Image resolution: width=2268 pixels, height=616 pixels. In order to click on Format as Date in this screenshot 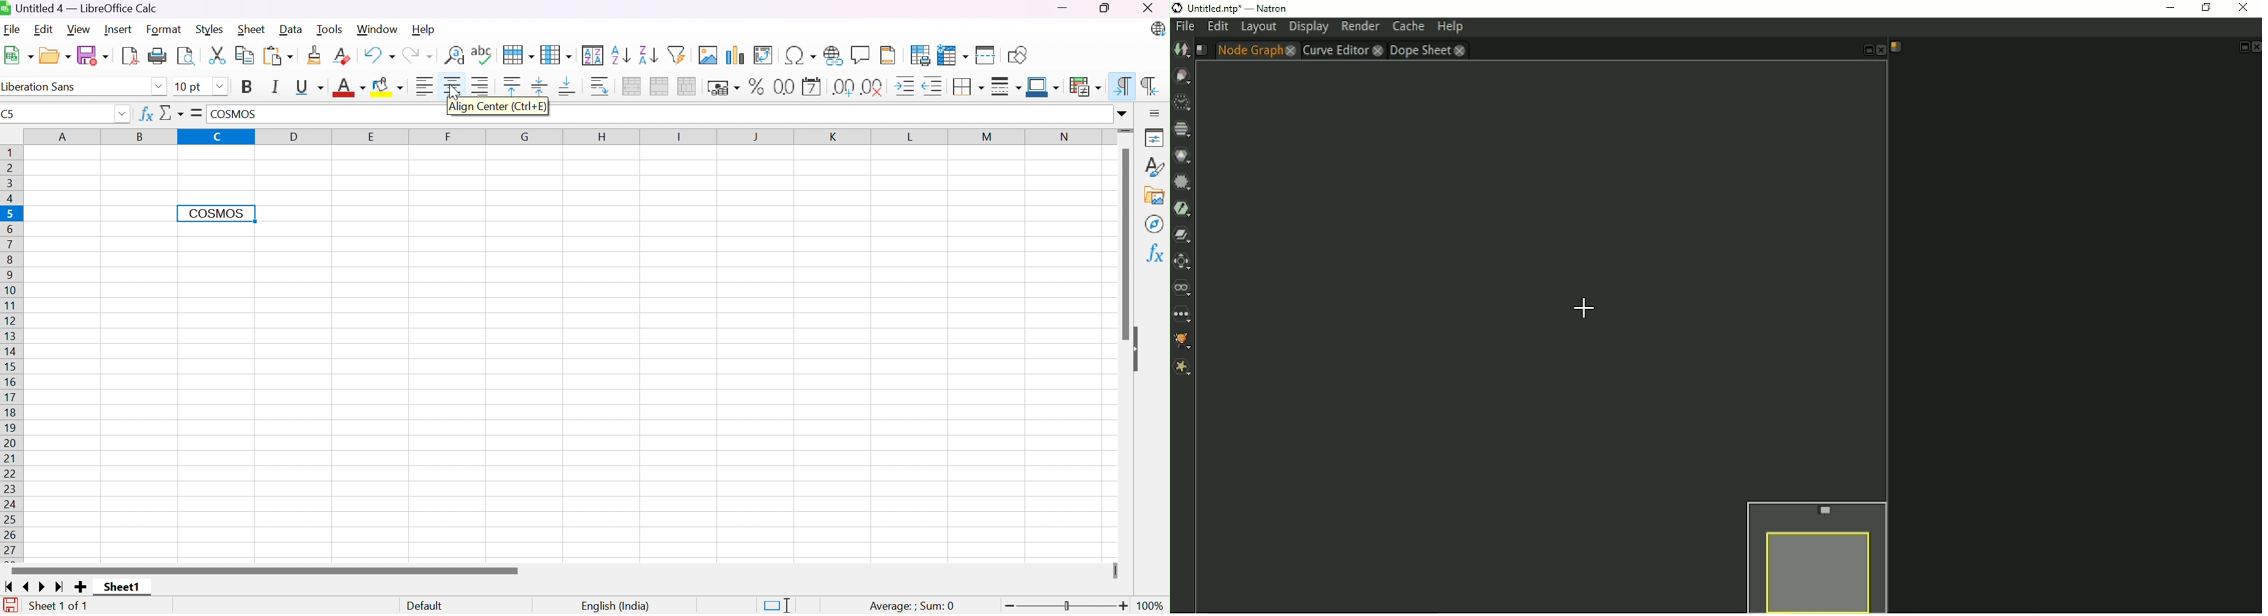, I will do `click(812, 86)`.